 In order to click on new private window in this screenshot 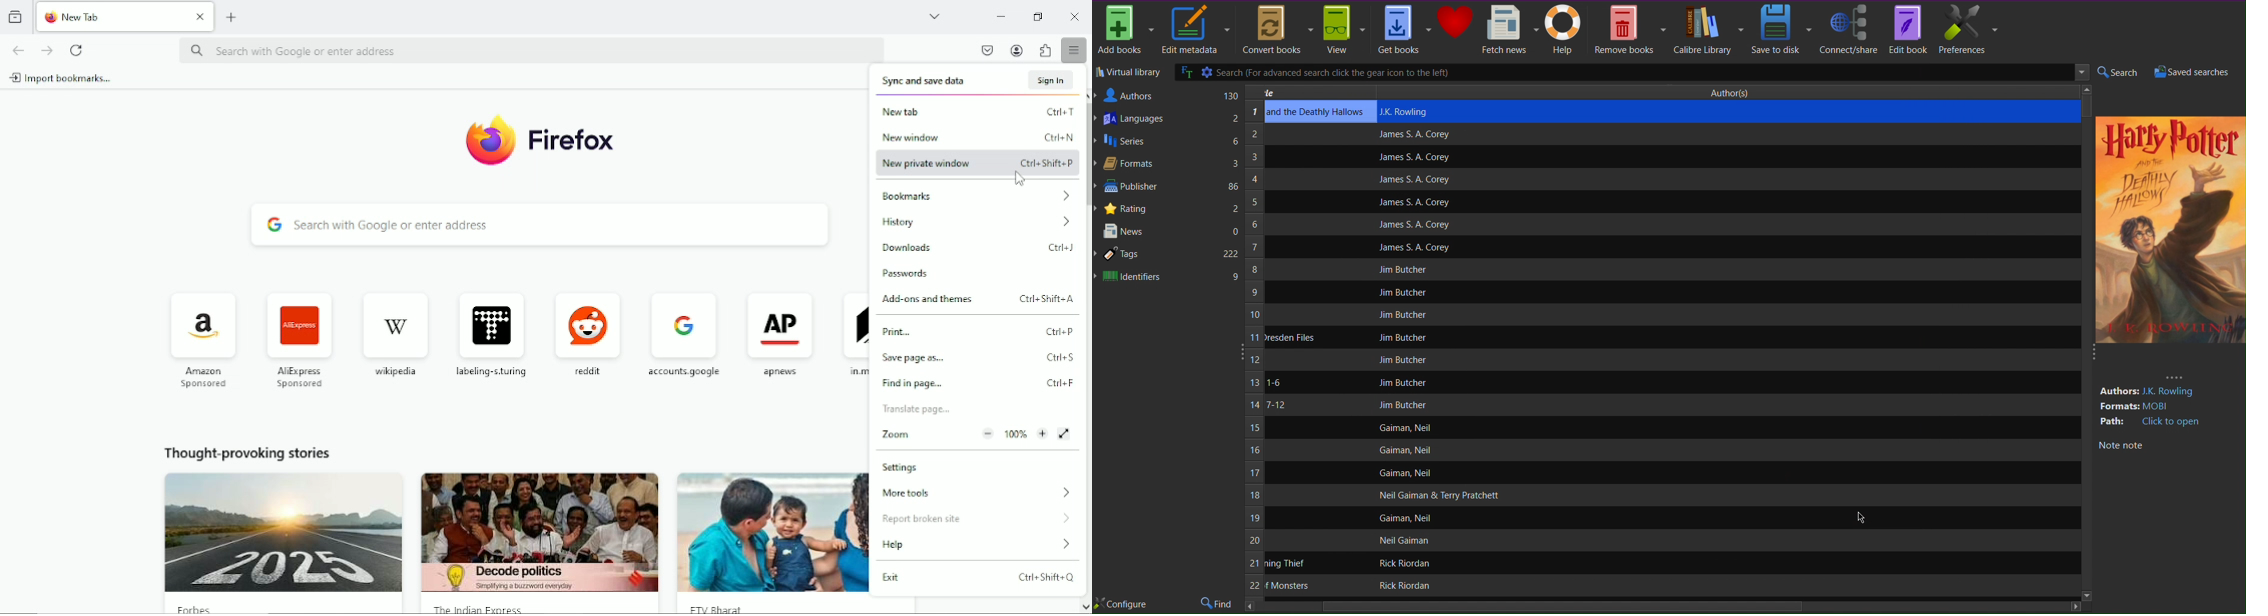, I will do `click(978, 163)`.